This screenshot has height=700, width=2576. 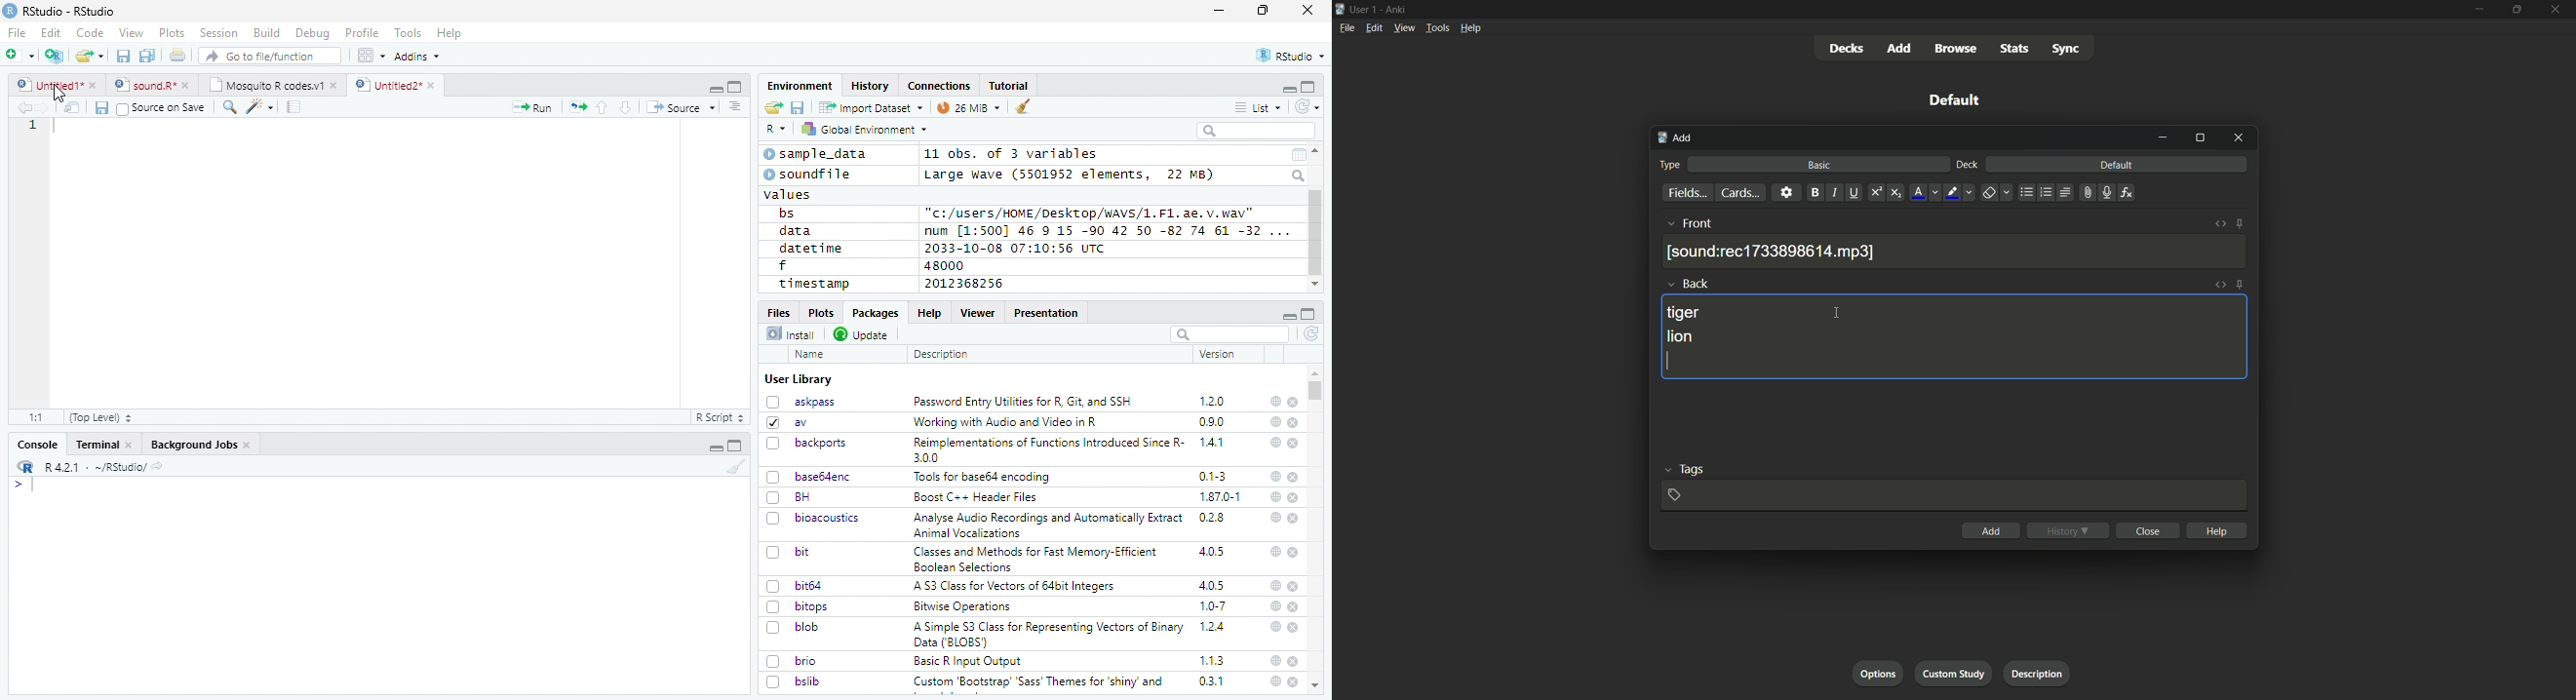 What do you see at coordinates (800, 402) in the screenshot?
I see `askpass` at bounding box center [800, 402].